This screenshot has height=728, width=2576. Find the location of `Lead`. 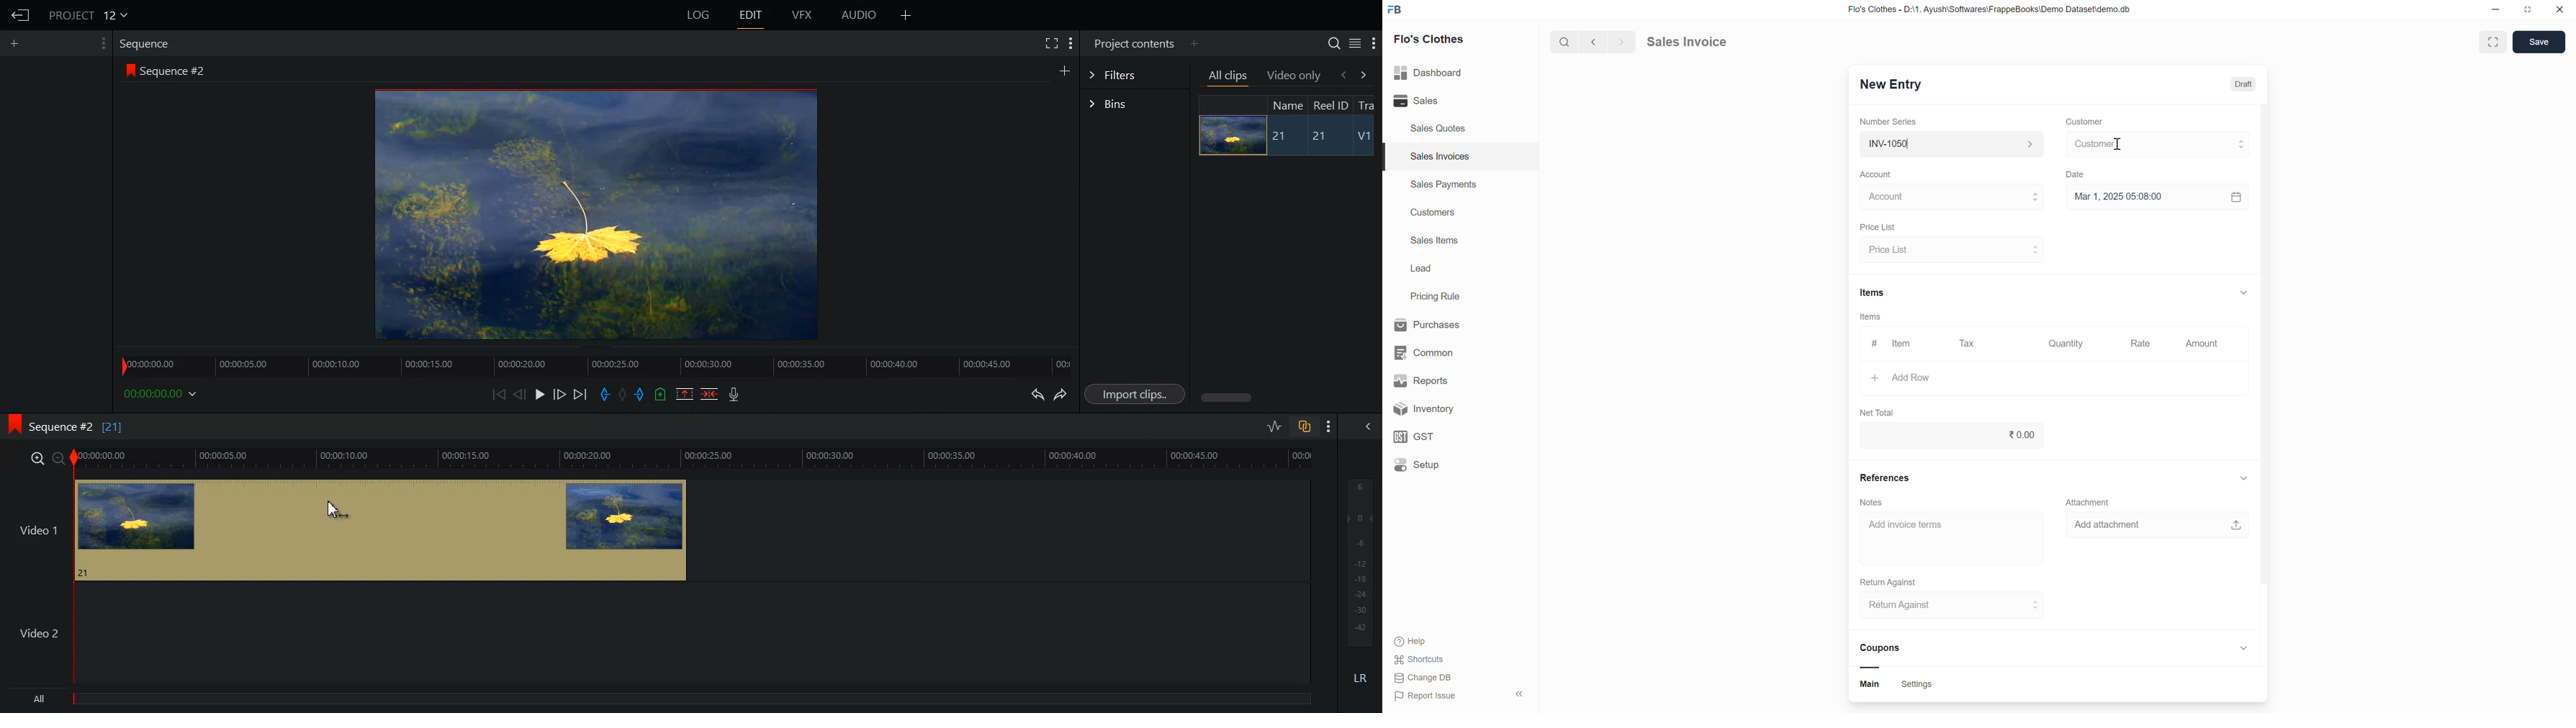

Lead is located at coordinates (1421, 269).